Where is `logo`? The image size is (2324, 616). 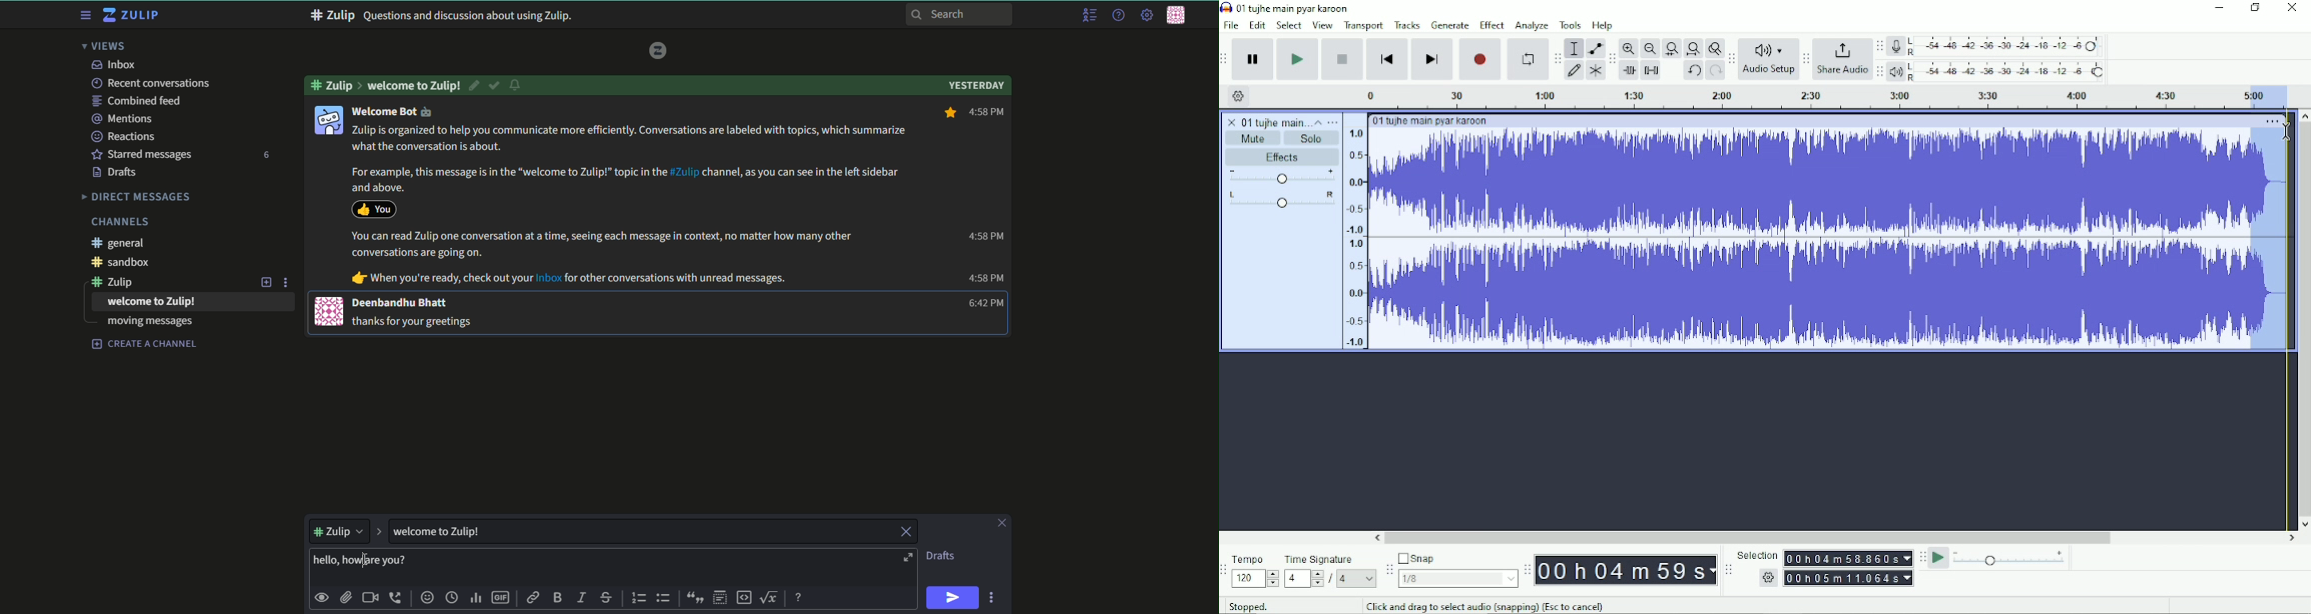
logo is located at coordinates (659, 50).